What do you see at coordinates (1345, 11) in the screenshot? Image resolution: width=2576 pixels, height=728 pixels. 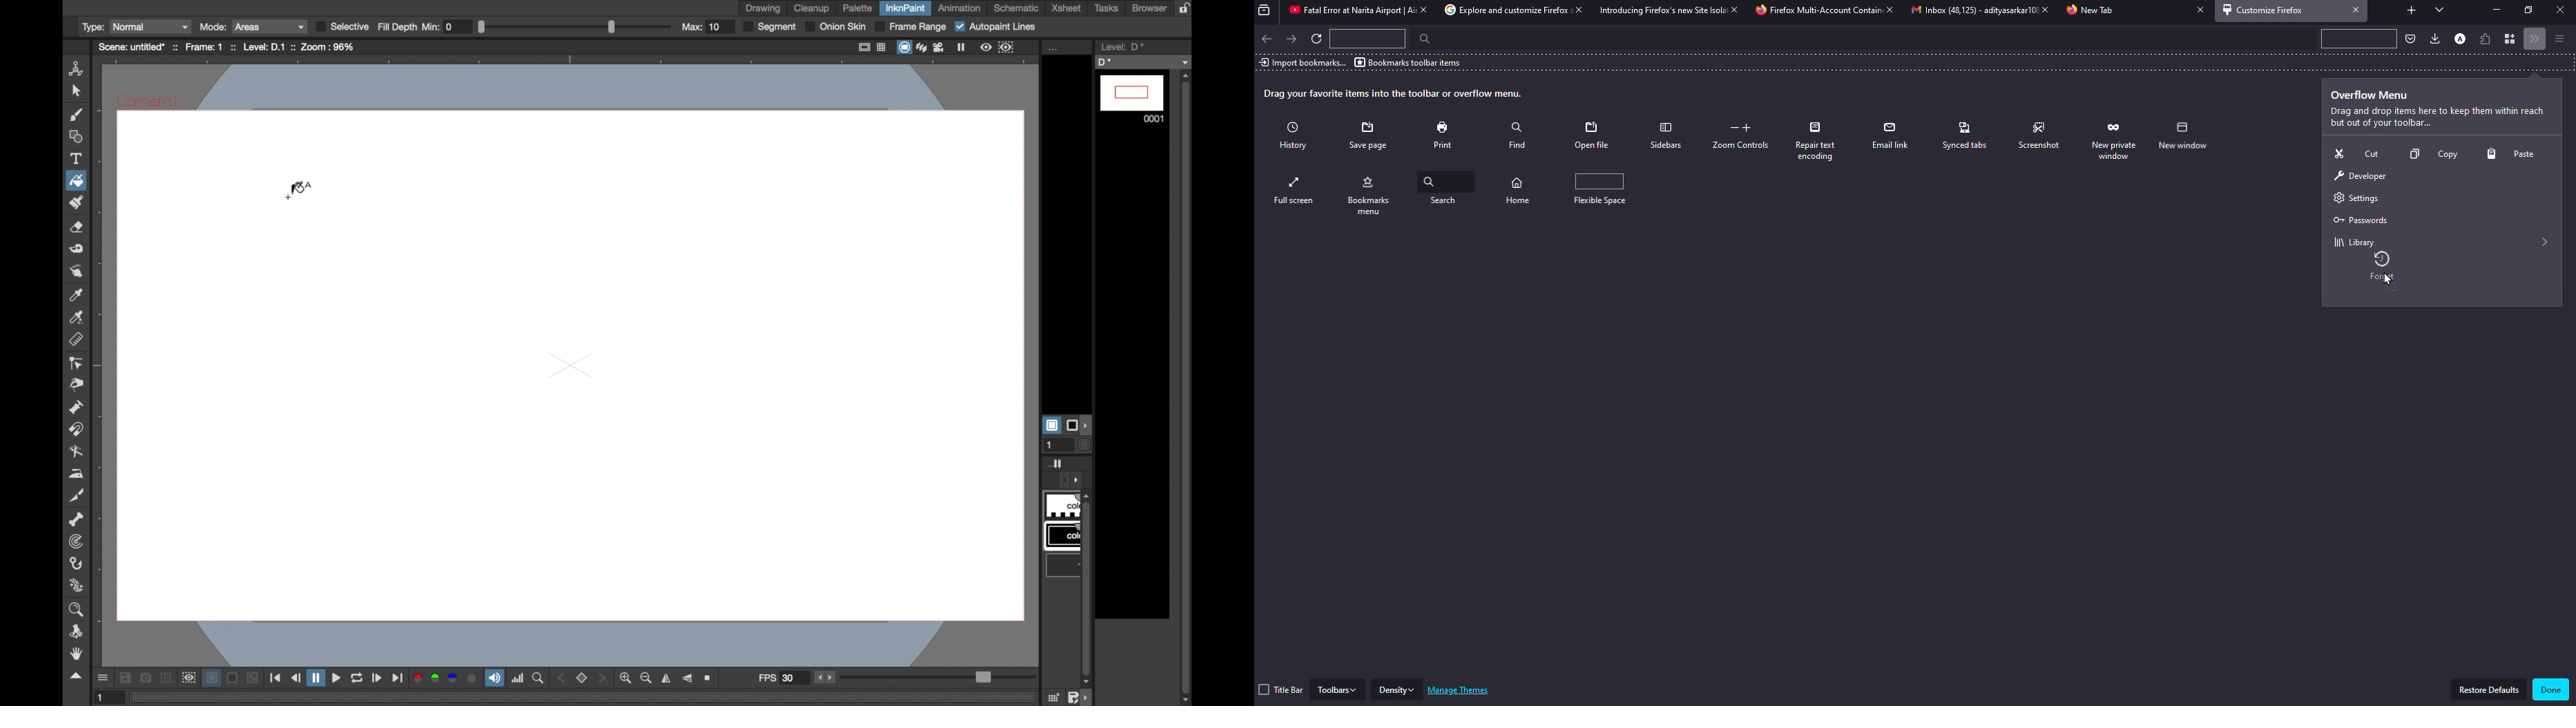 I see `tab` at bounding box center [1345, 11].